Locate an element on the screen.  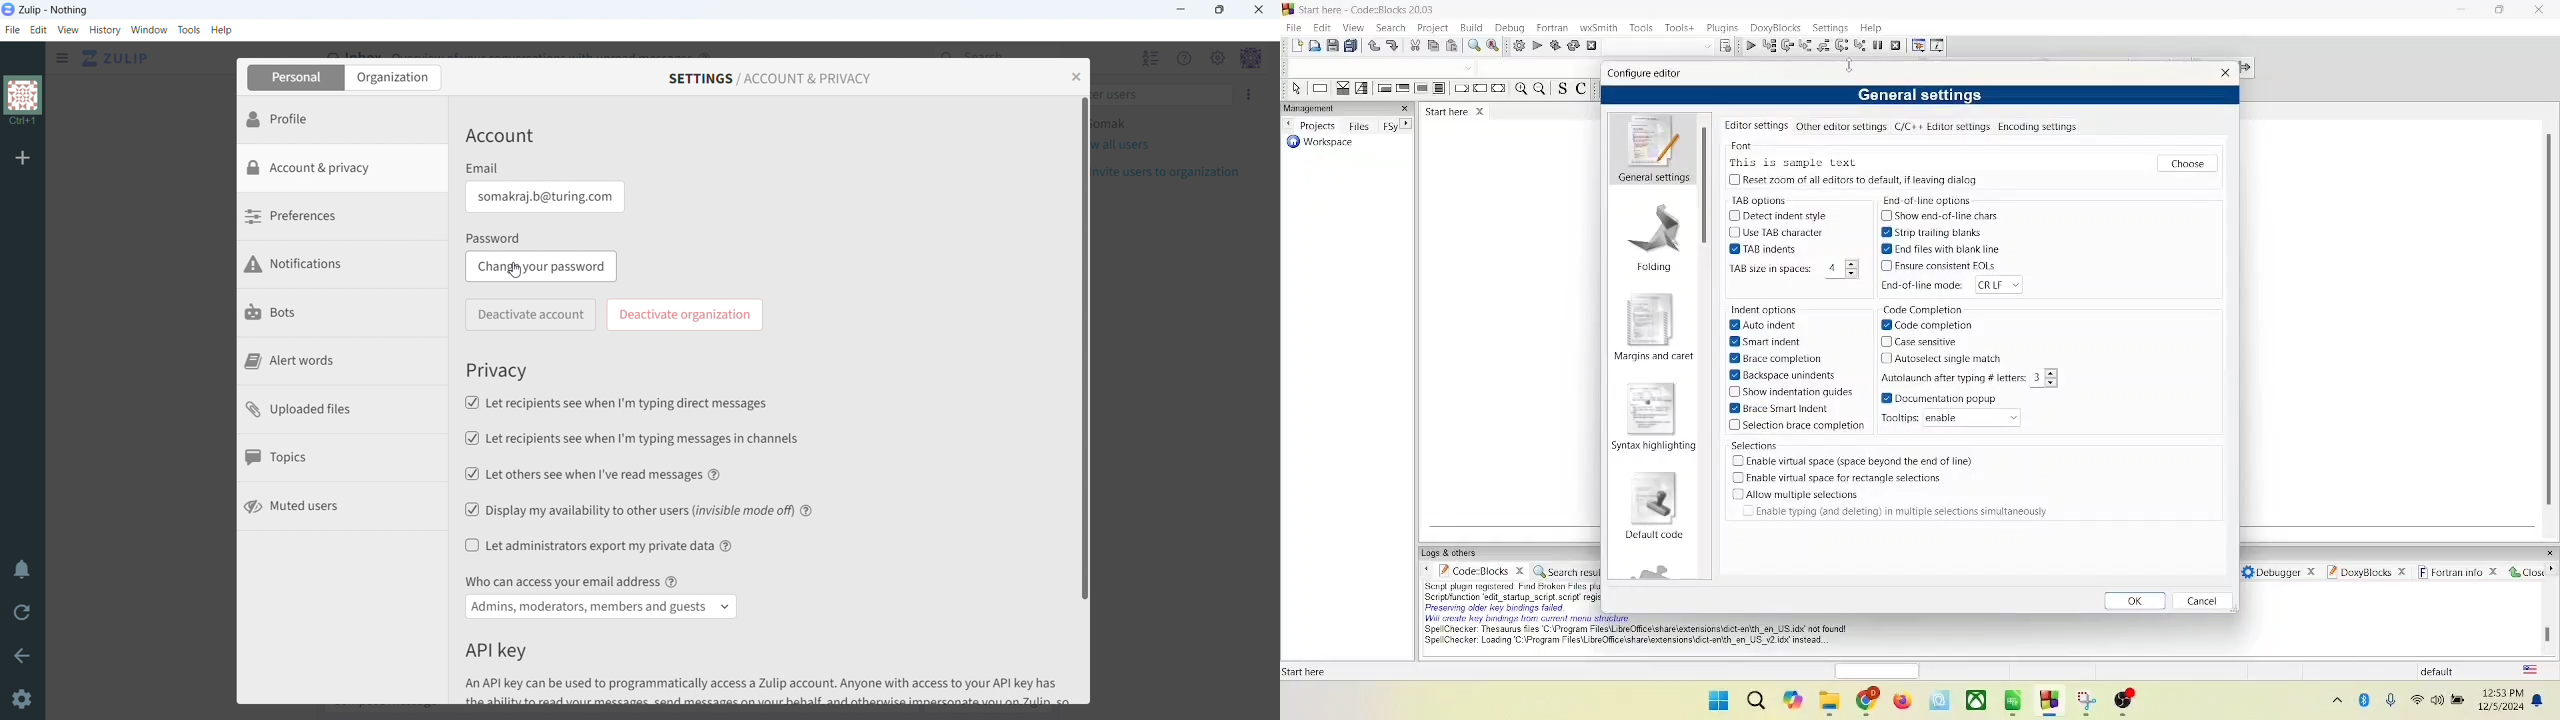
indent options is located at coordinates (1764, 308).